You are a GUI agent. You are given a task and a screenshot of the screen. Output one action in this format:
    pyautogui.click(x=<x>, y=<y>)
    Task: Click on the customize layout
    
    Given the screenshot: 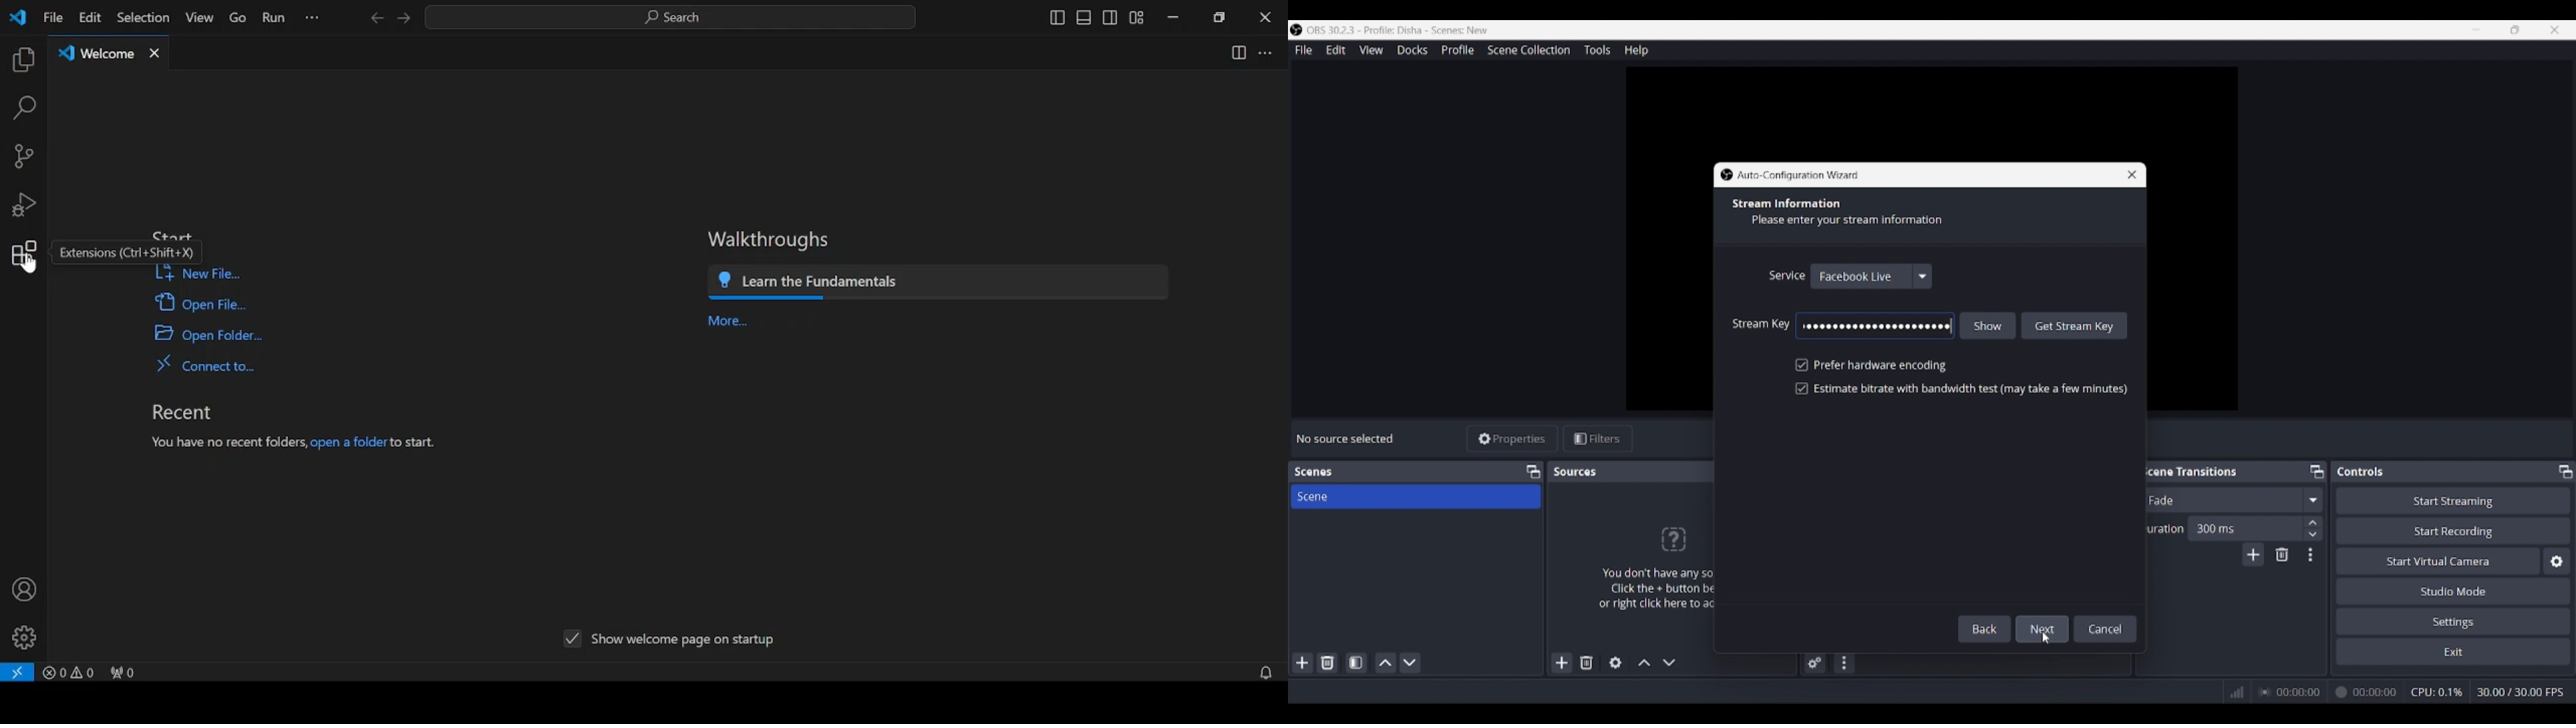 What is the action you would take?
    pyautogui.click(x=1138, y=16)
    